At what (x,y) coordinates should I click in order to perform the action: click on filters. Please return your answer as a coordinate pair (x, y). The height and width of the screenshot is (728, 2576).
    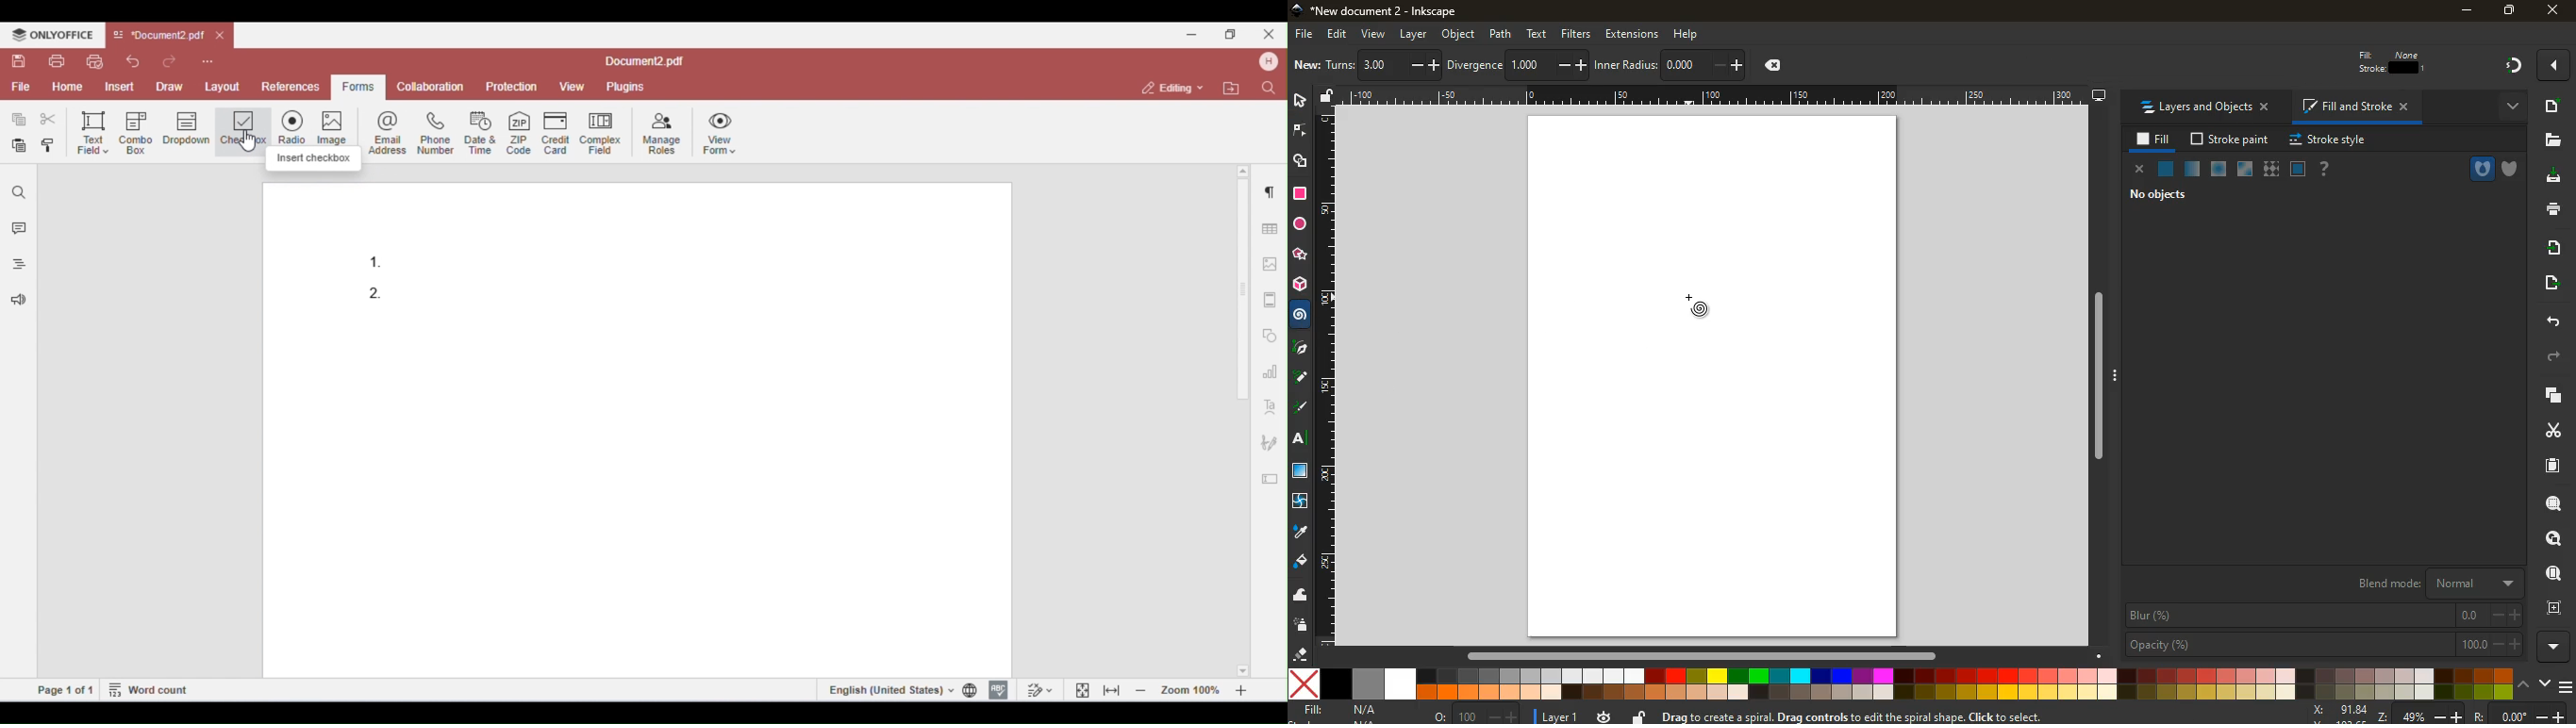
    Looking at the image, I should click on (1577, 32).